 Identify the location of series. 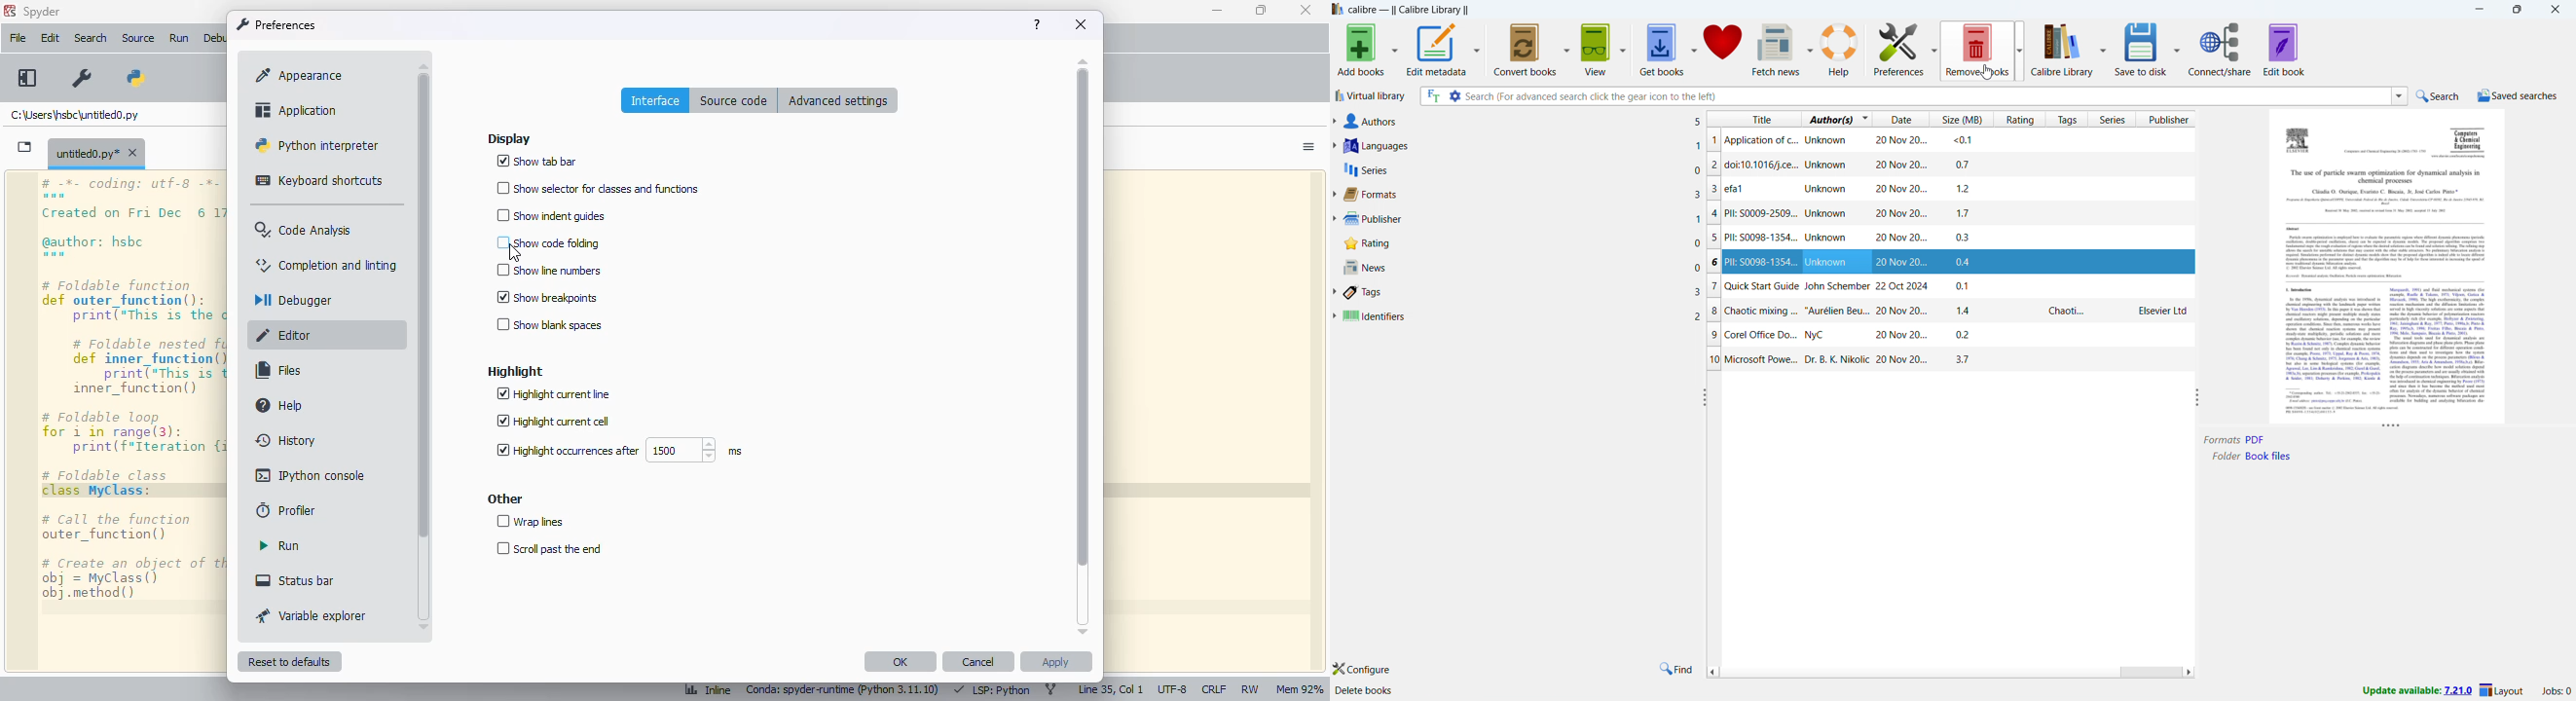
(1522, 169).